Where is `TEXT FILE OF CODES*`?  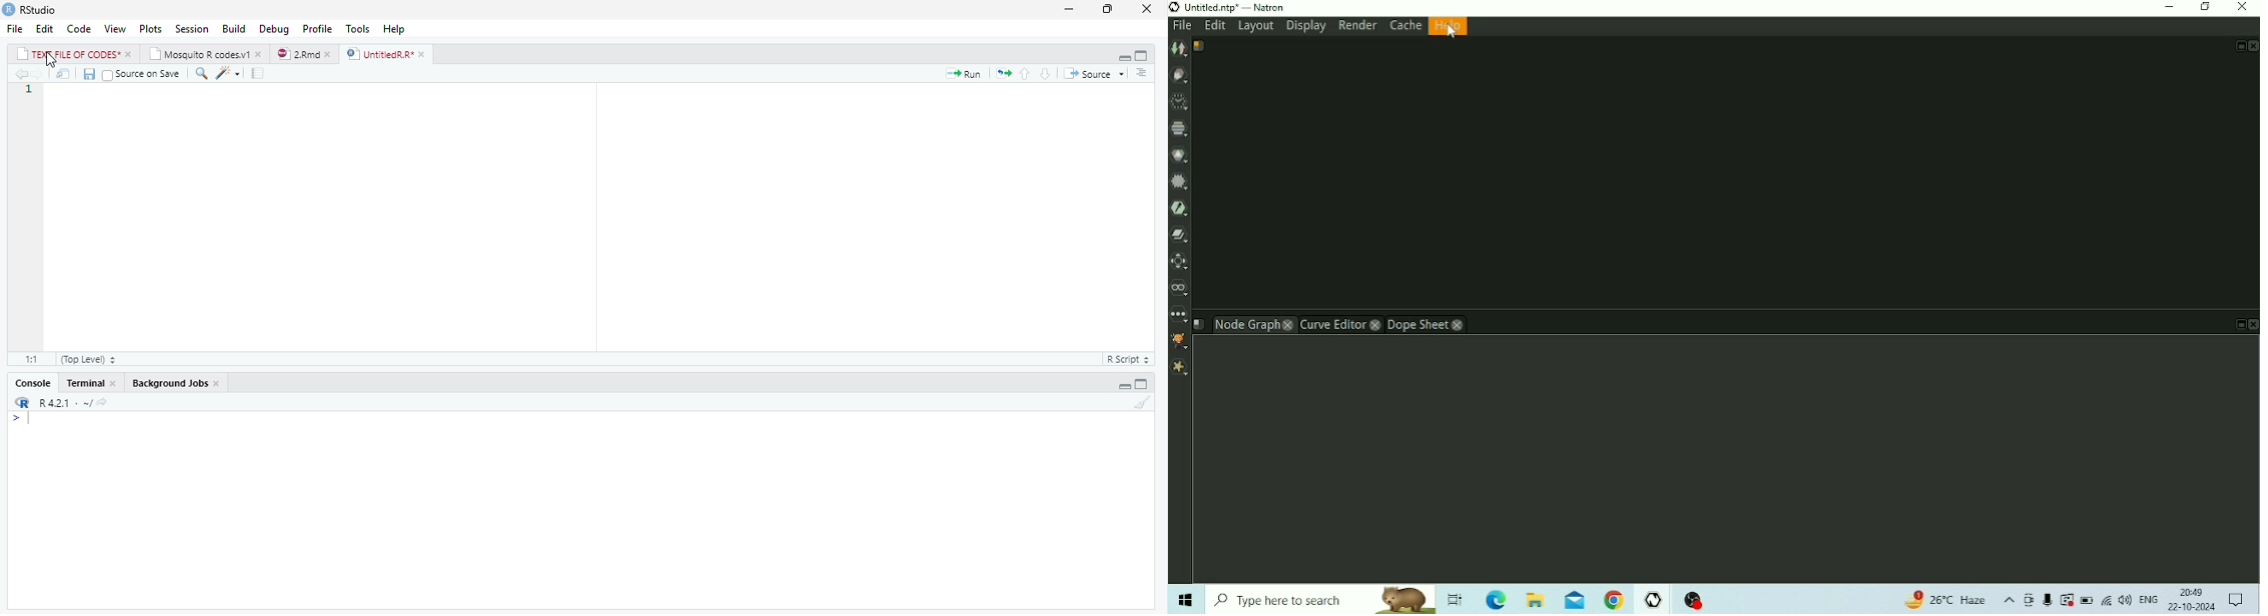
TEXT FILE OF CODES* is located at coordinates (74, 54).